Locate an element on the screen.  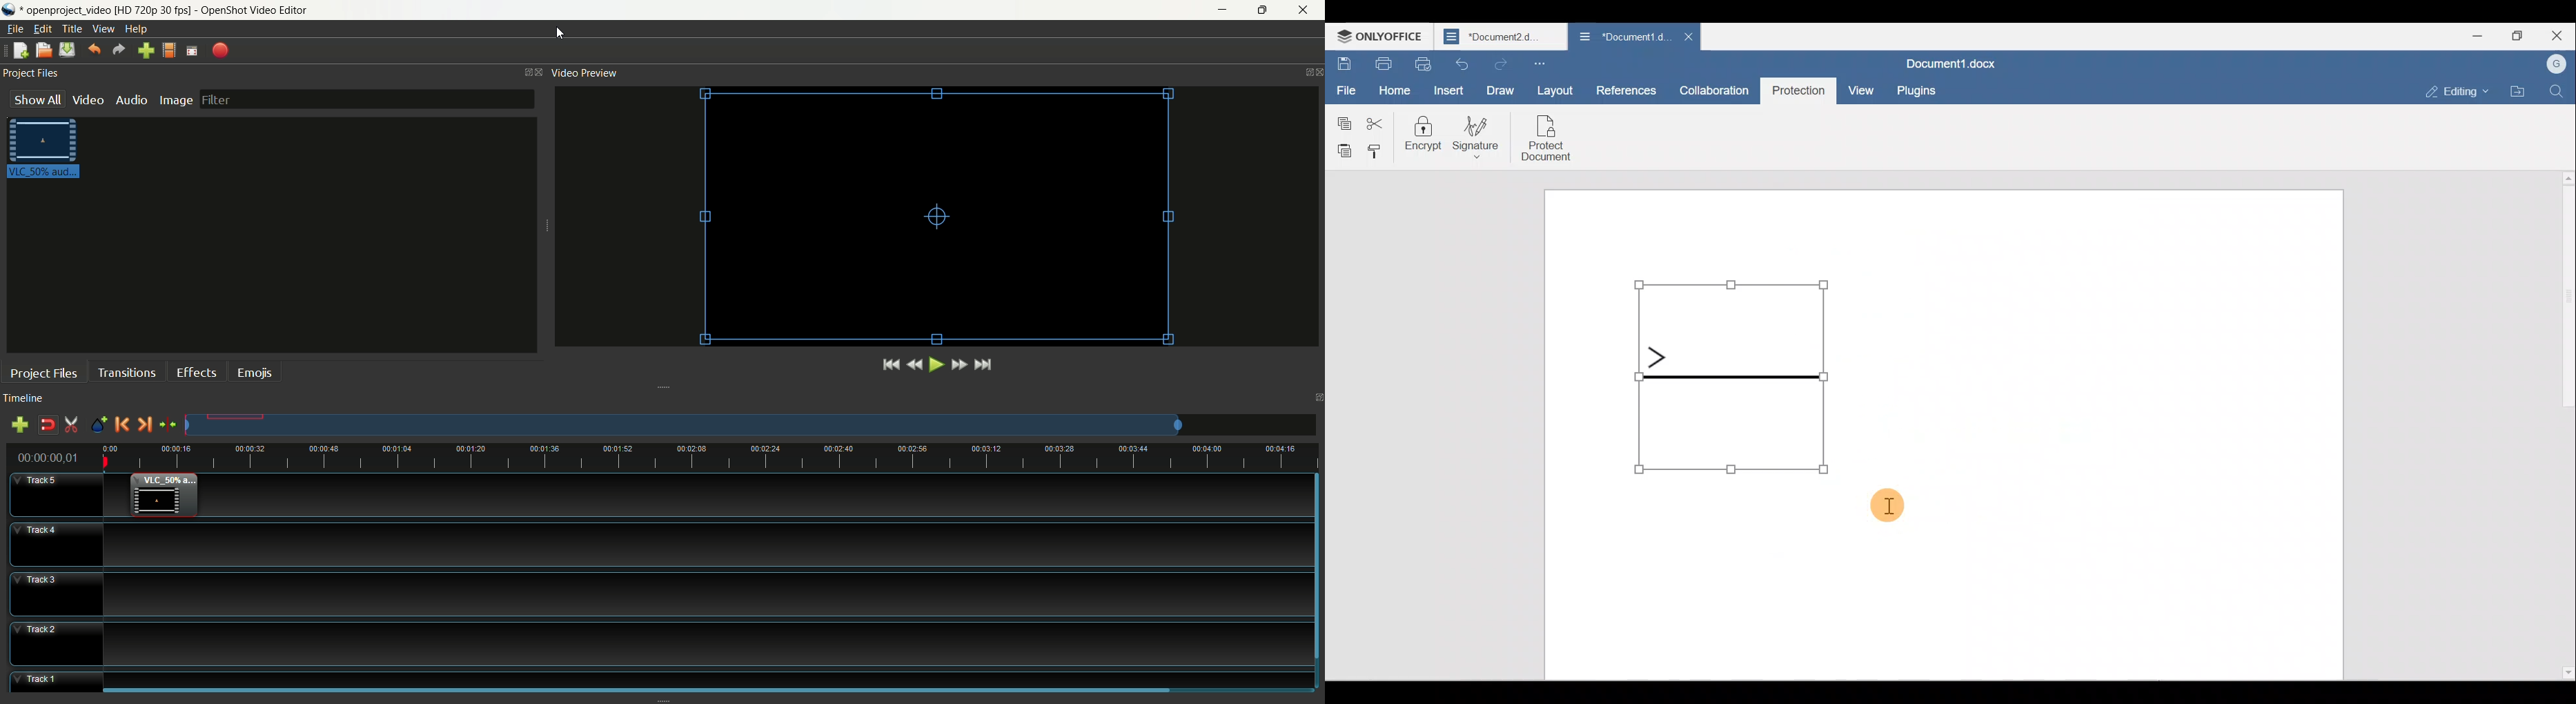
centre the timeline on playhead is located at coordinates (168, 425).